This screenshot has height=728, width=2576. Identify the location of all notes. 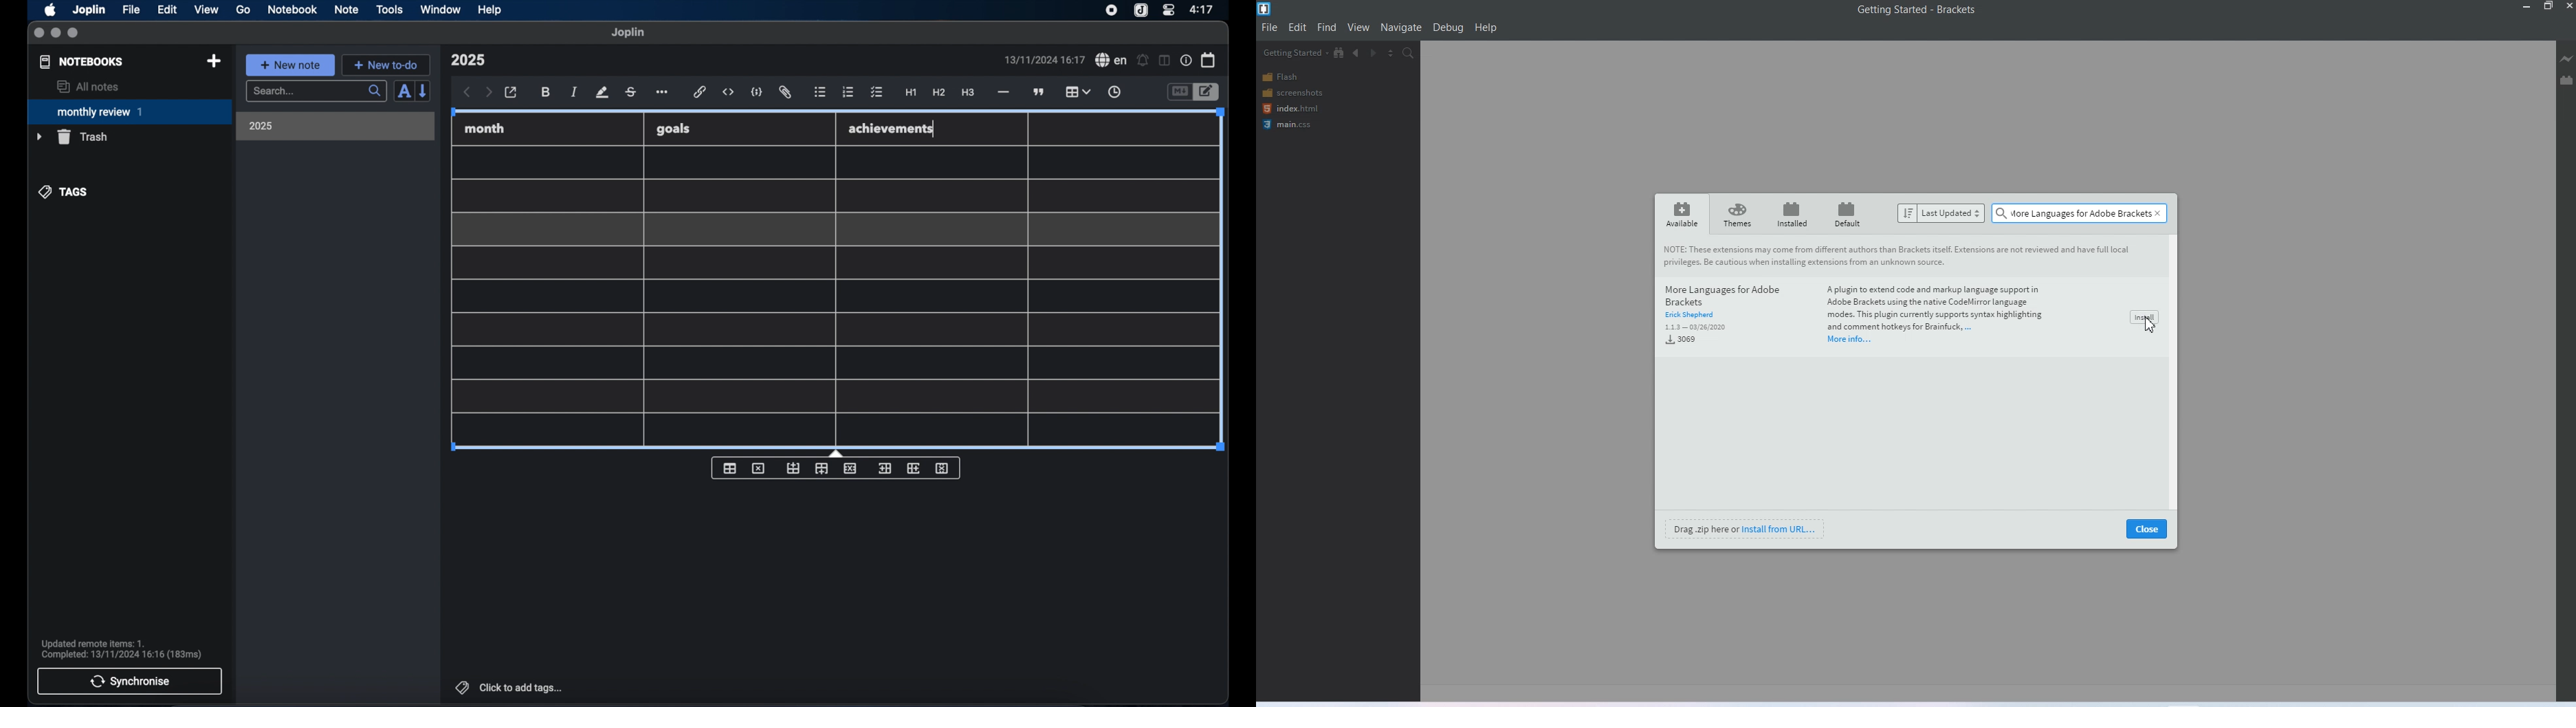
(88, 86).